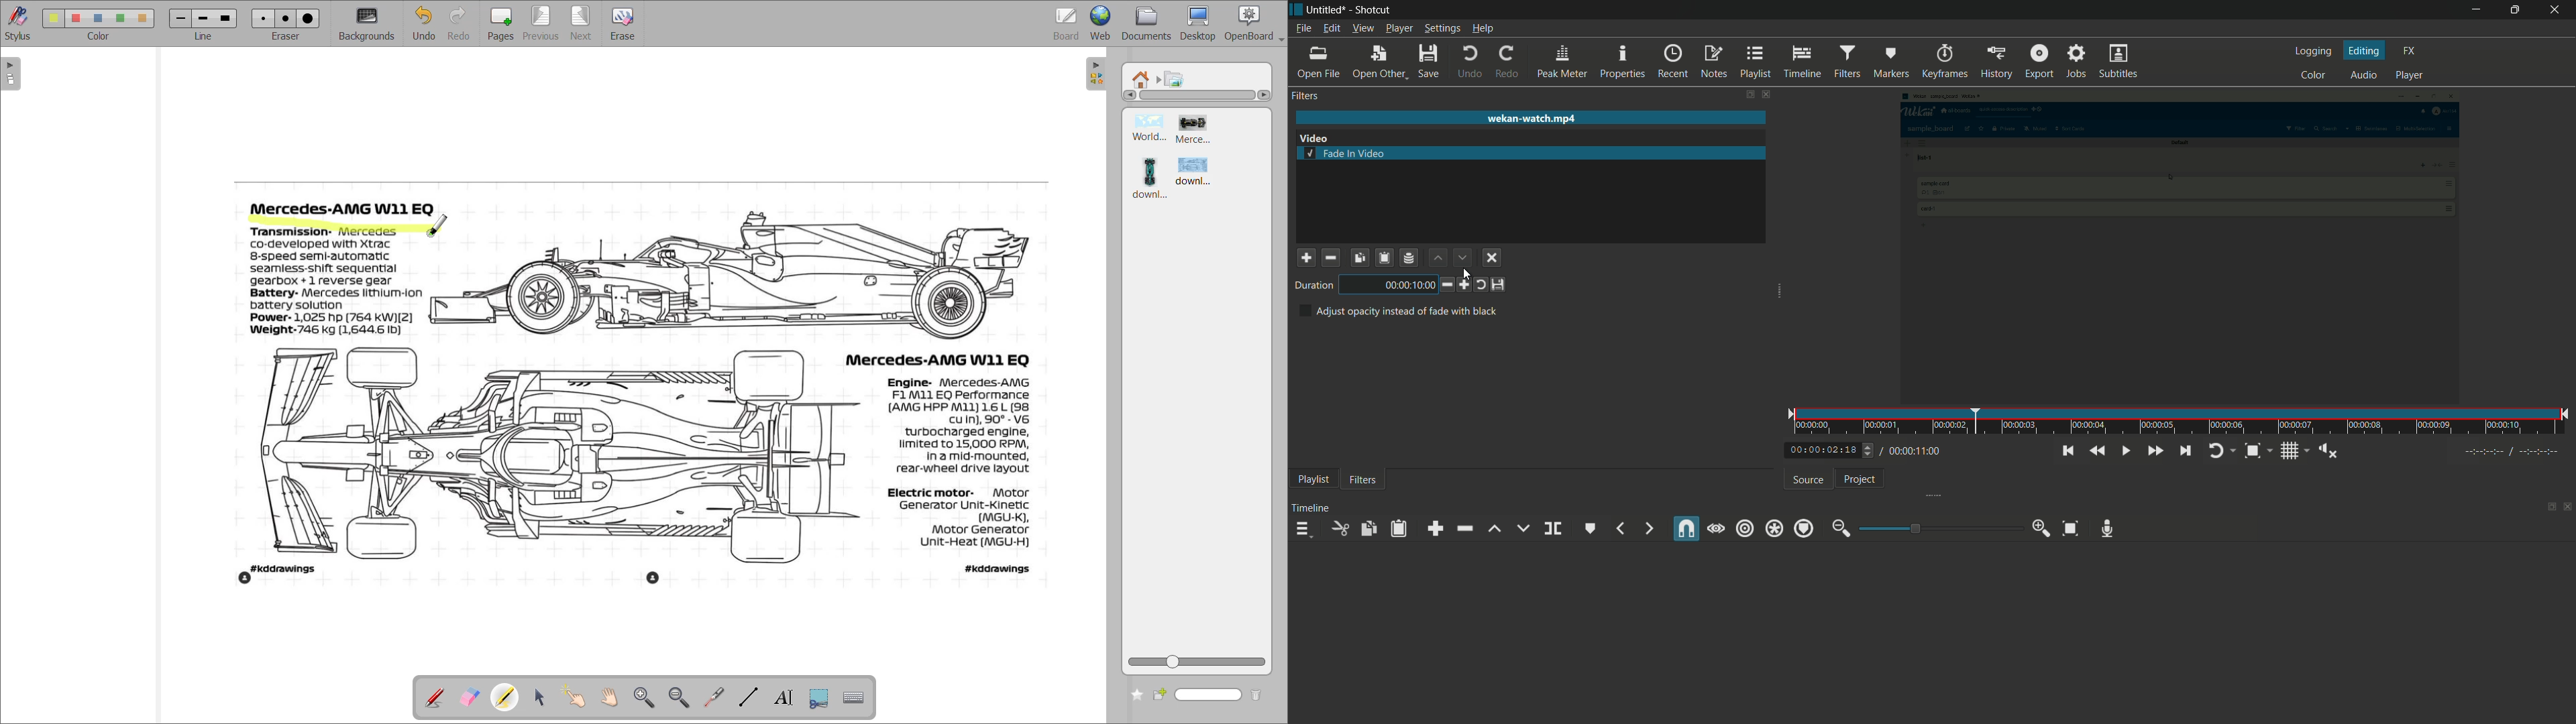 The height and width of the screenshot is (728, 2576). I want to click on ripple delete, so click(1464, 530).